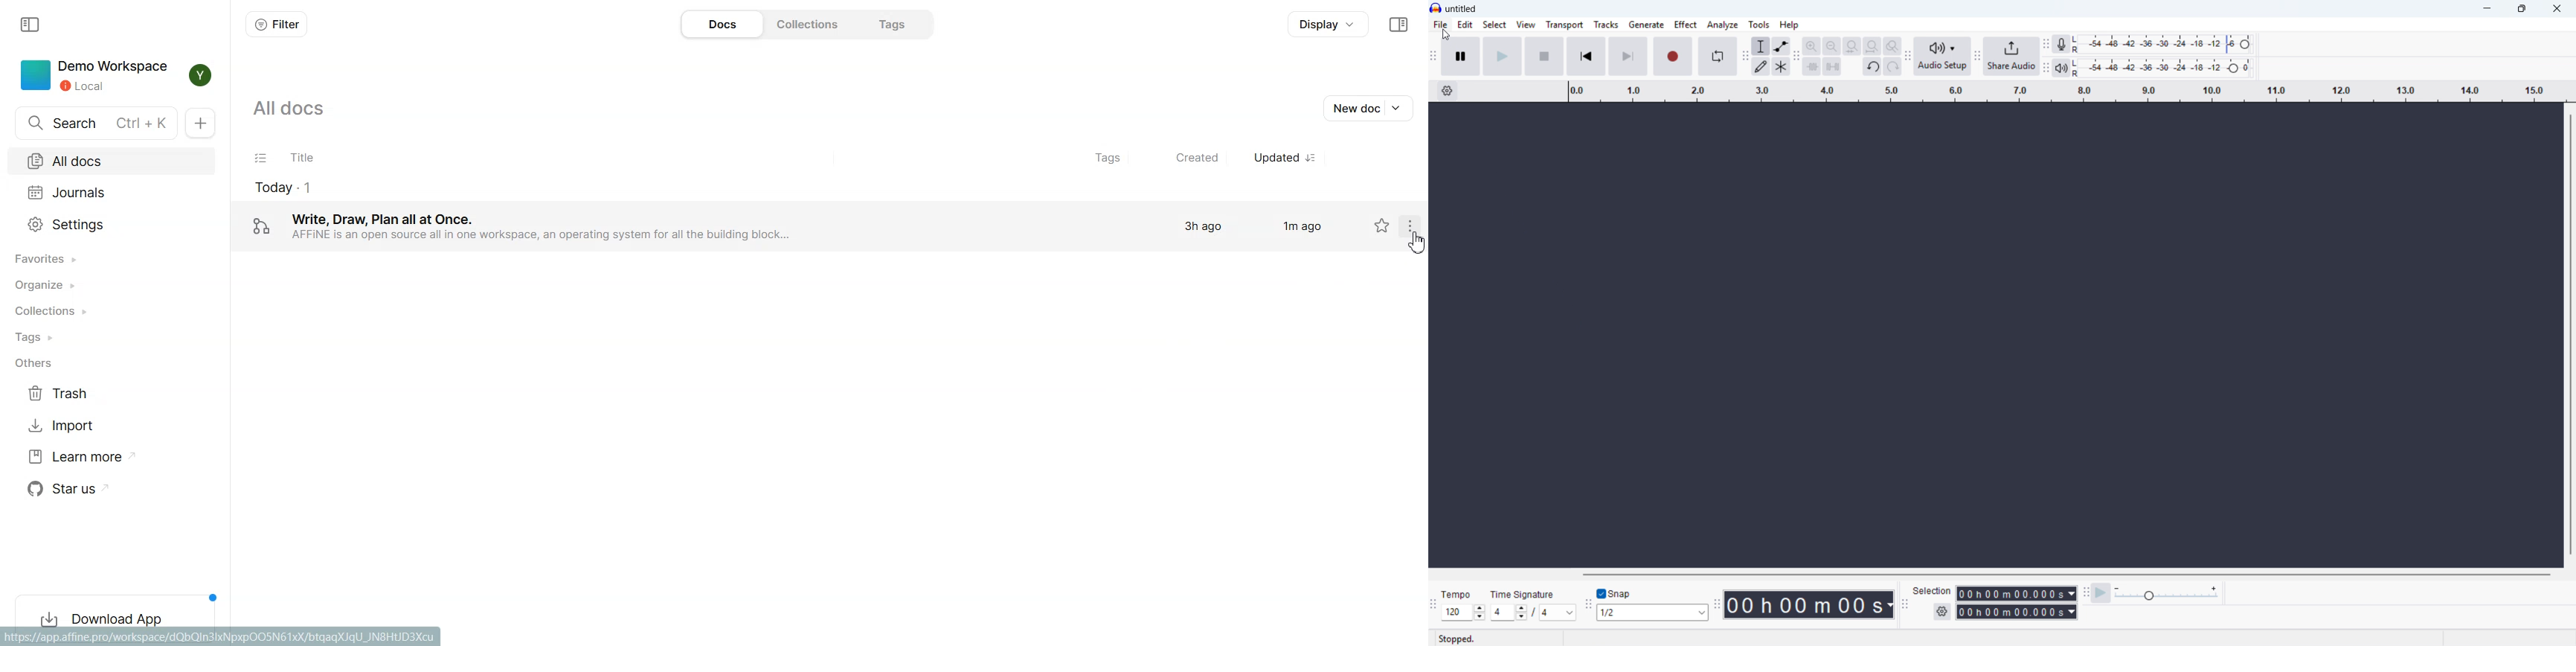 This screenshot has width=2576, height=672. What do you see at coordinates (1503, 57) in the screenshot?
I see `play ` at bounding box center [1503, 57].